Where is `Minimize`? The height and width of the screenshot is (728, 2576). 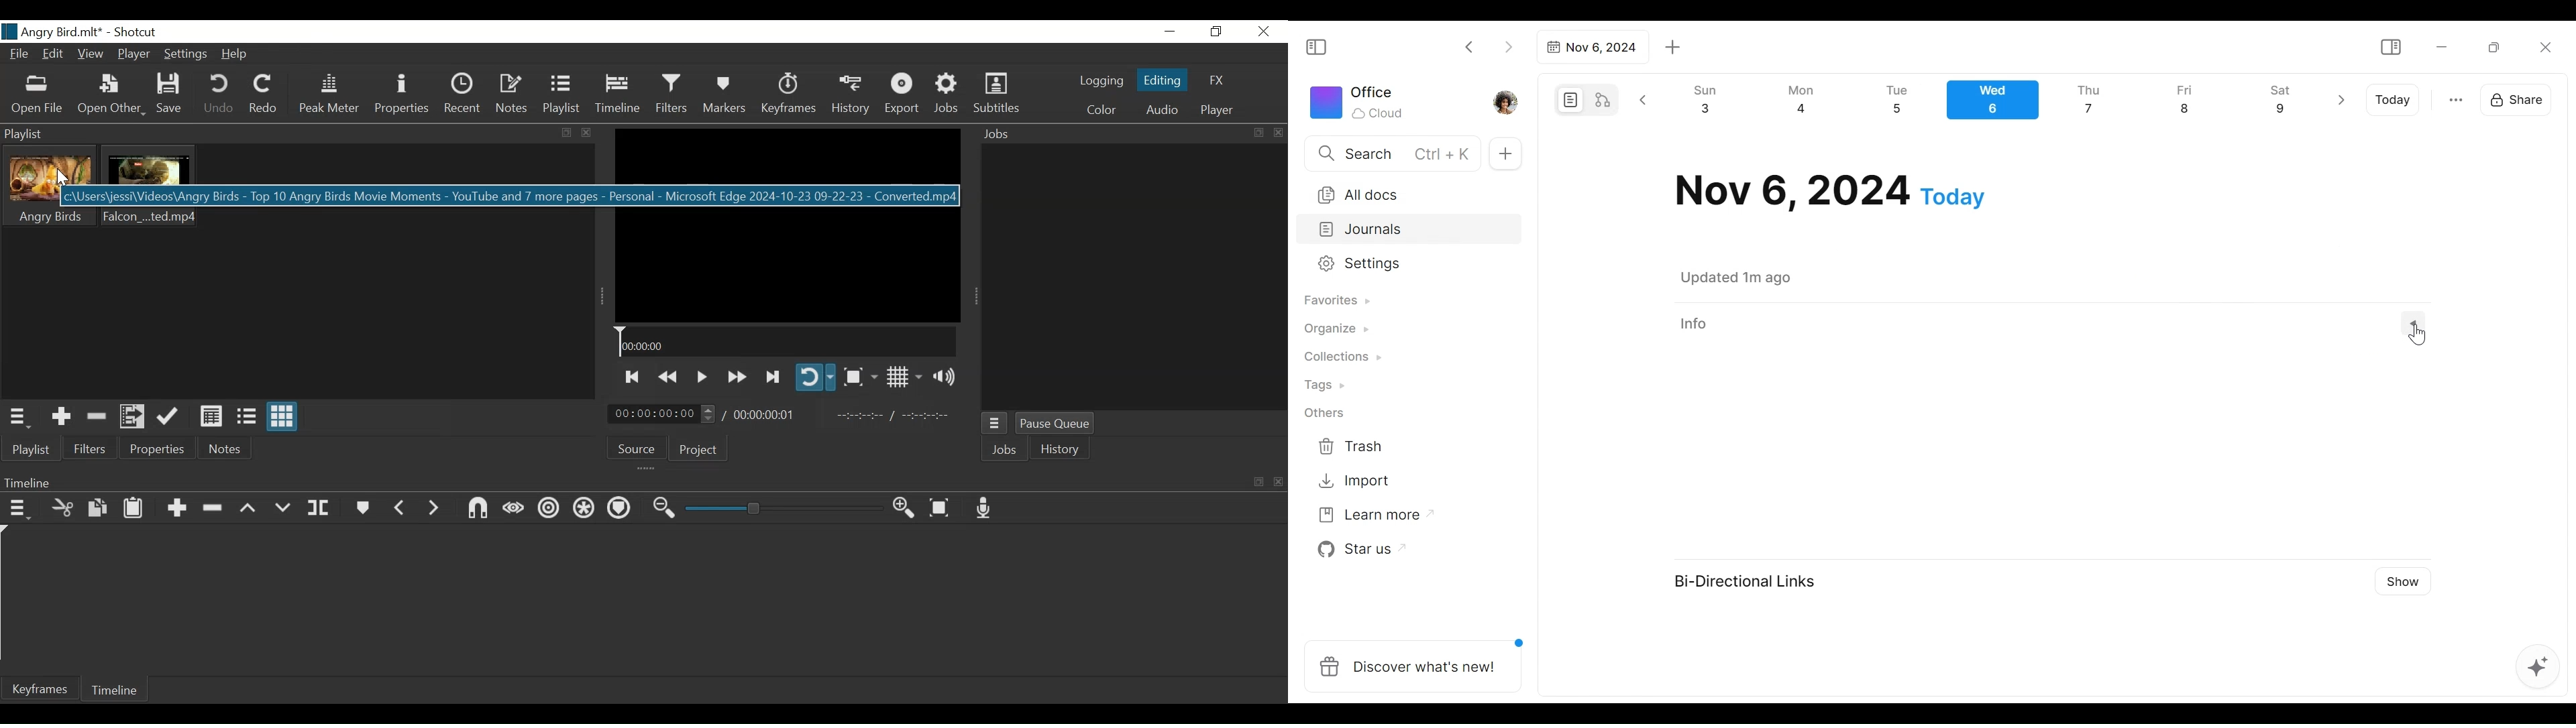
Minimize is located at coordinates (1170, 32).